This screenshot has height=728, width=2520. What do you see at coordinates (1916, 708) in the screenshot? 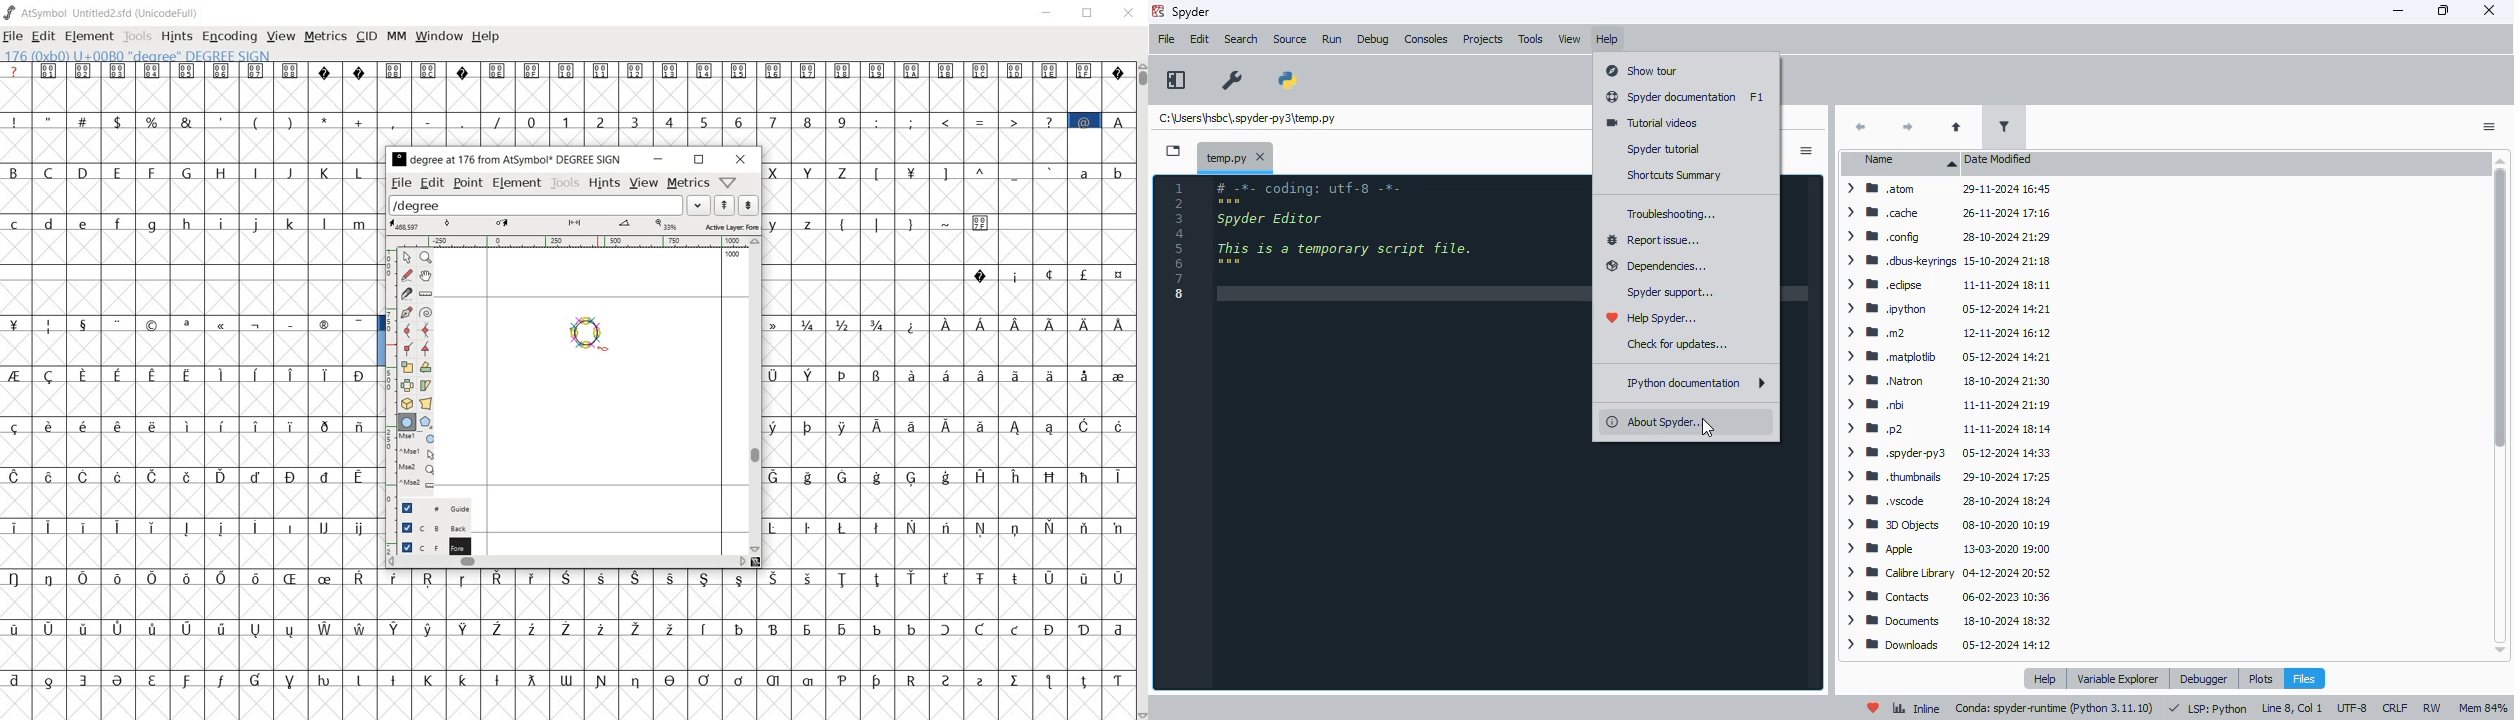
I see `inline` at bounding box center [1916, 708].